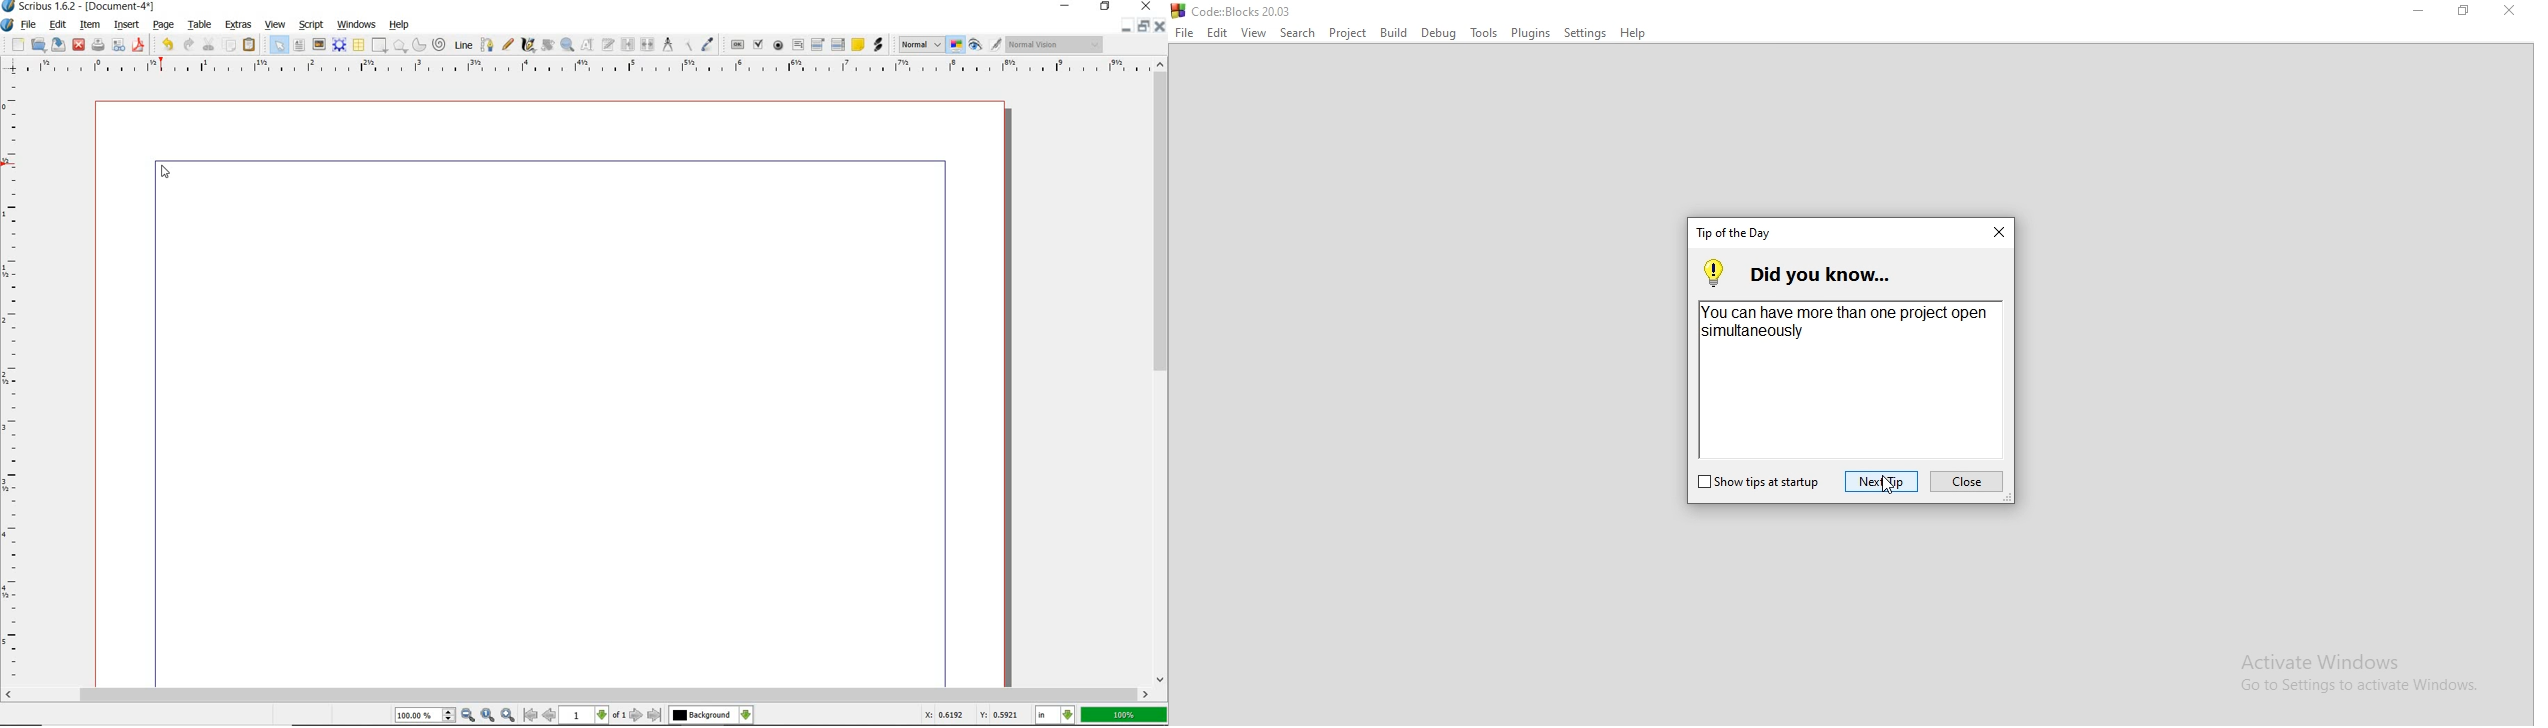  I want to click on Normal Vision, so click(1054, 44).